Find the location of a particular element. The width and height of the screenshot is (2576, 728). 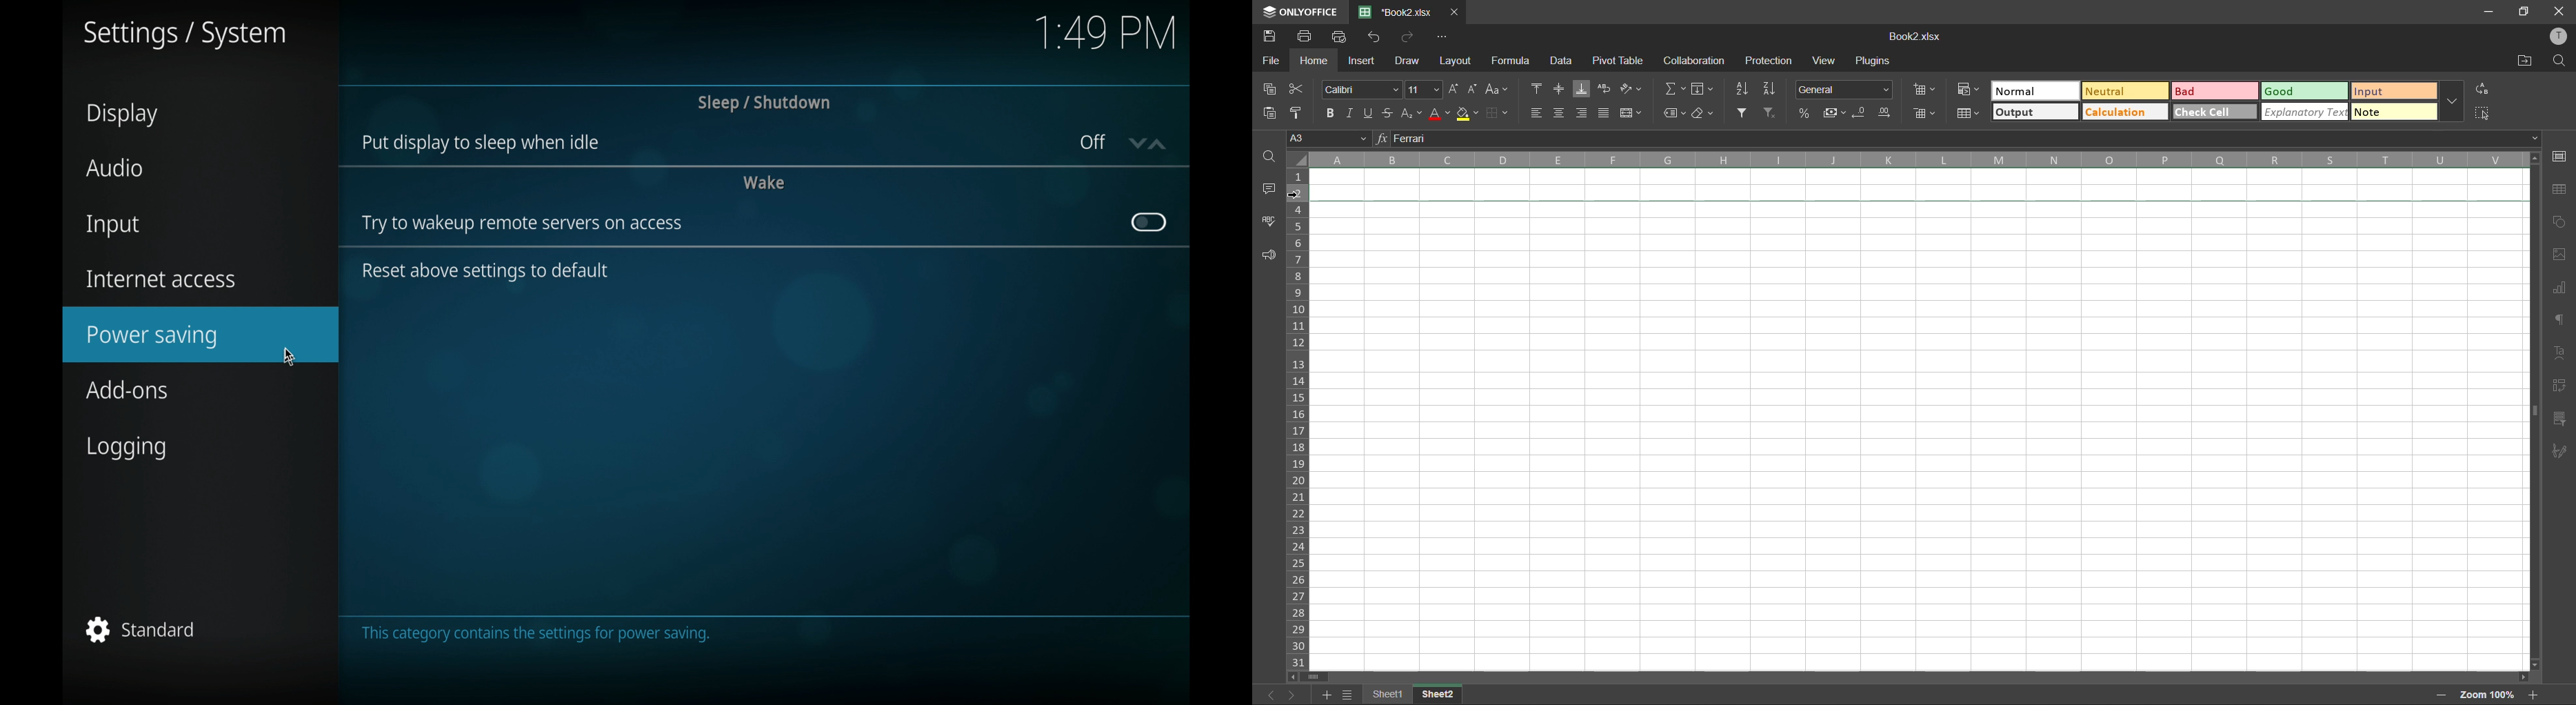

font style is located at coordinates (1365, 88).